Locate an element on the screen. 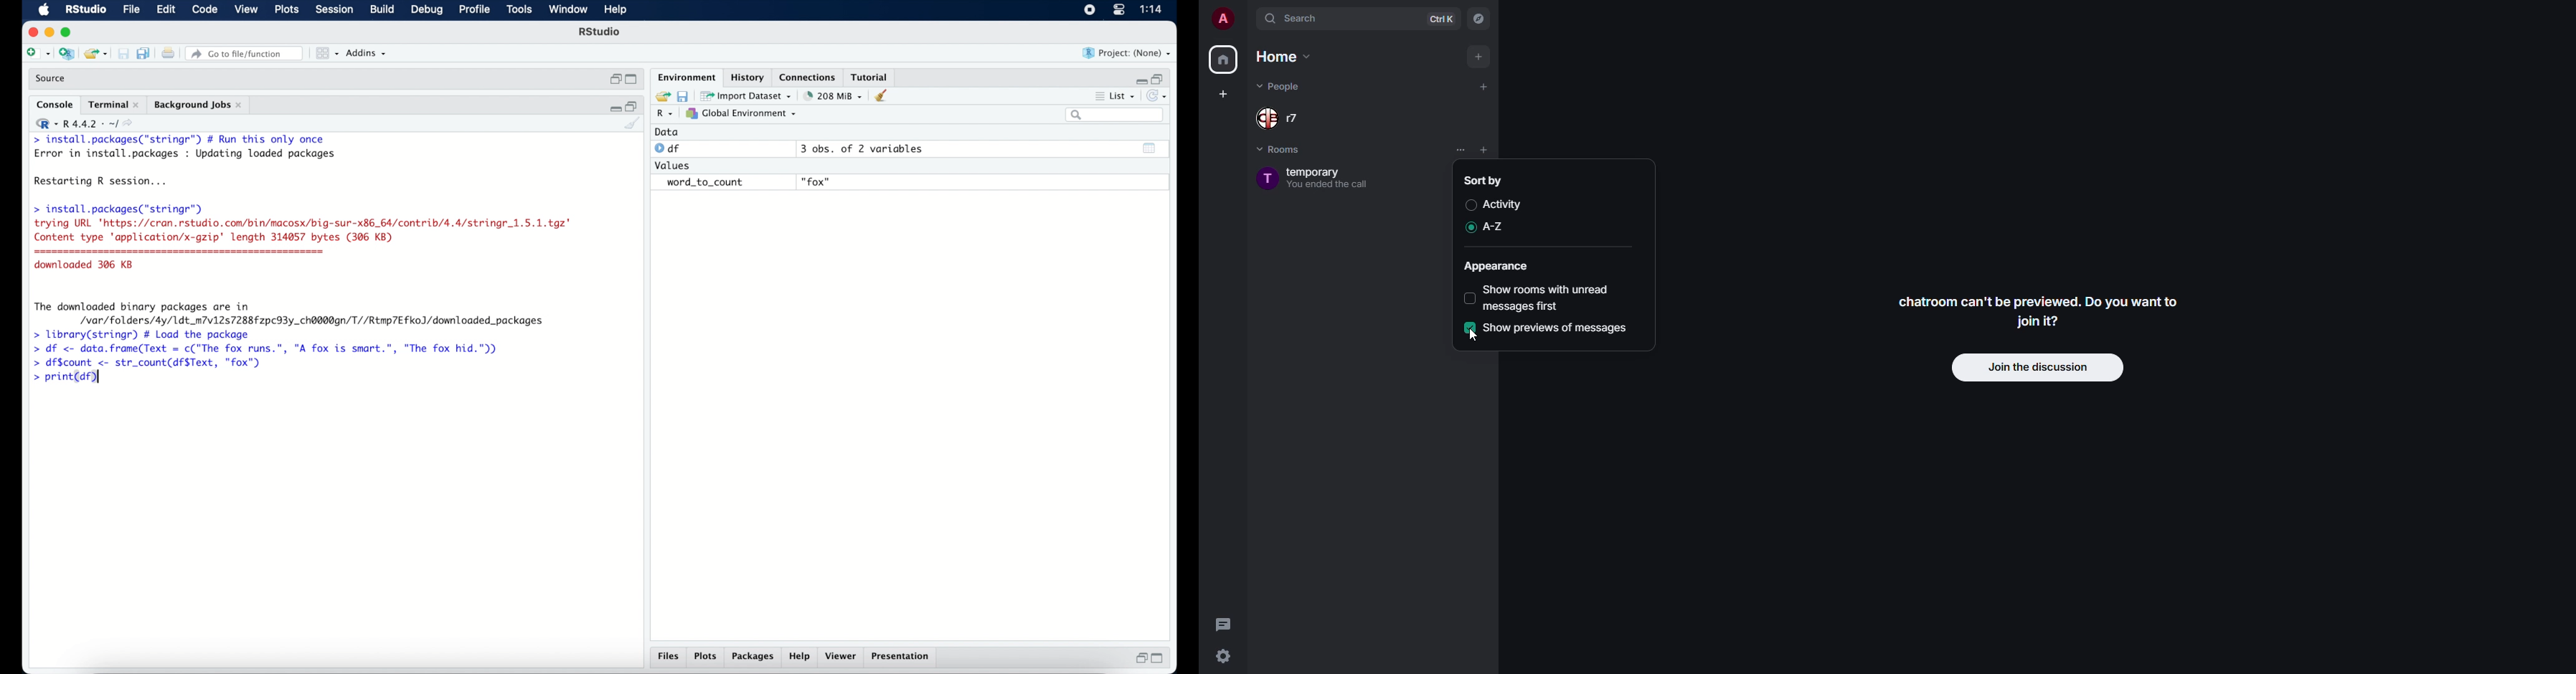  print is located at coordinates (168, 54).